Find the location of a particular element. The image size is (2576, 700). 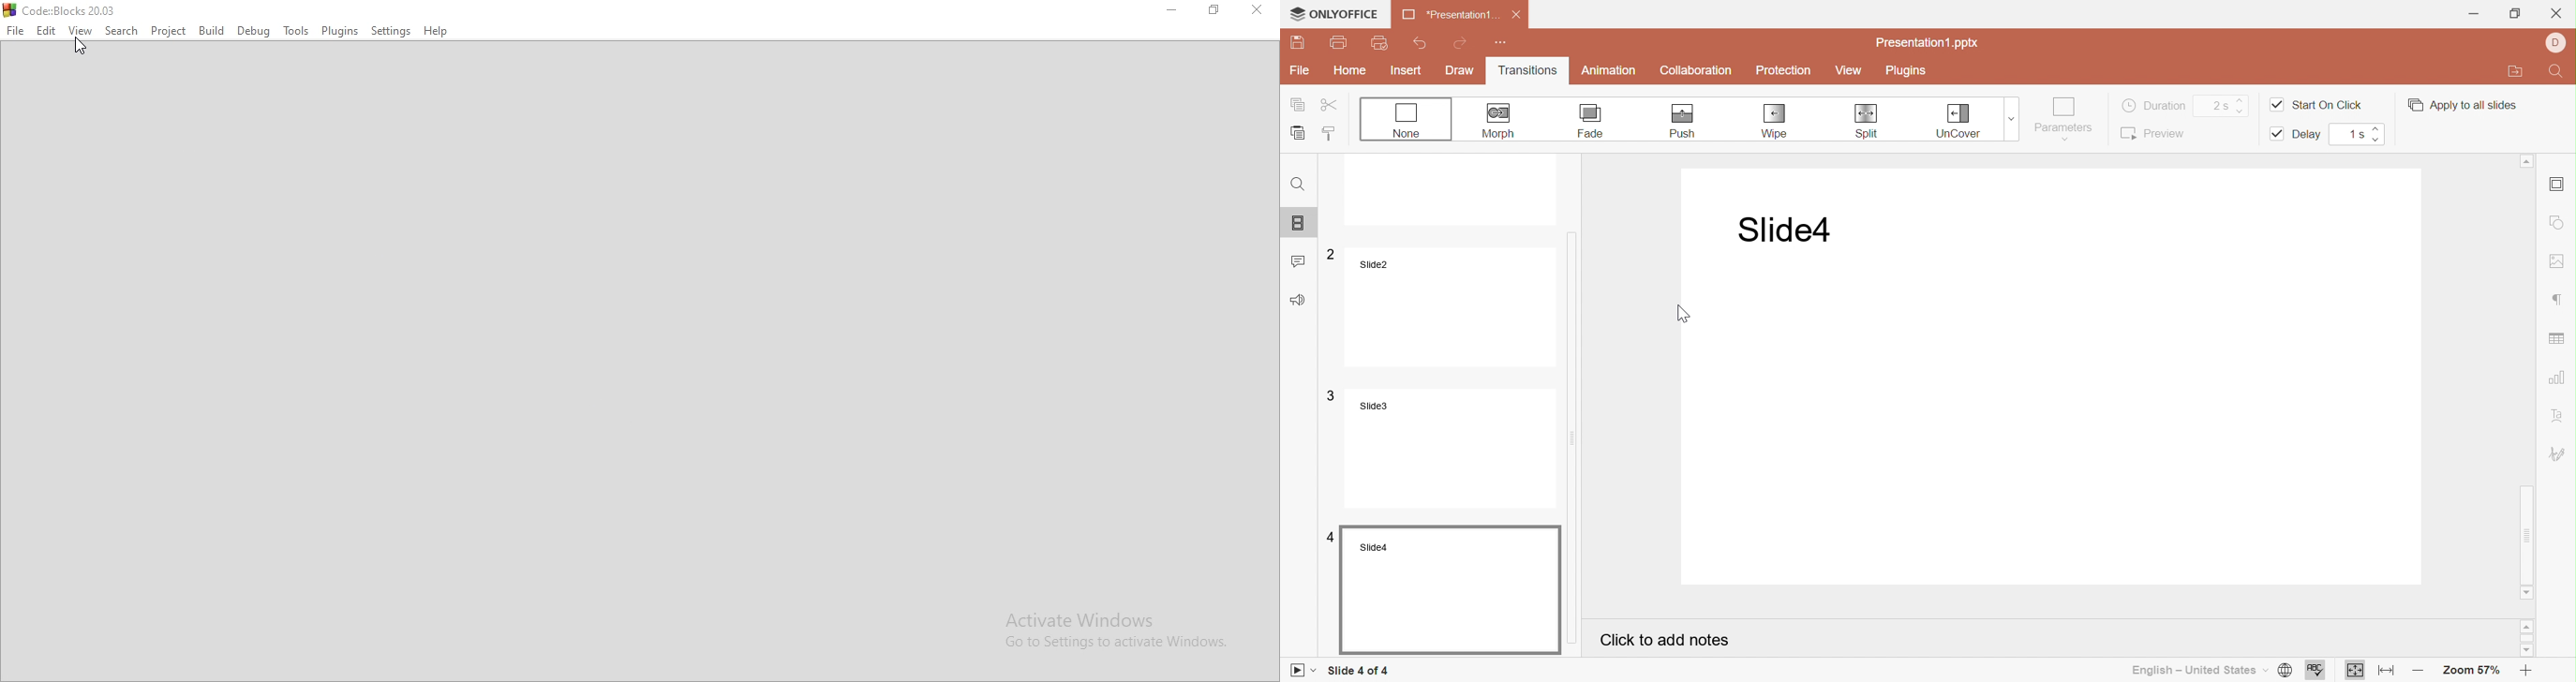

Open file location is located at coordinates (2517, 72).